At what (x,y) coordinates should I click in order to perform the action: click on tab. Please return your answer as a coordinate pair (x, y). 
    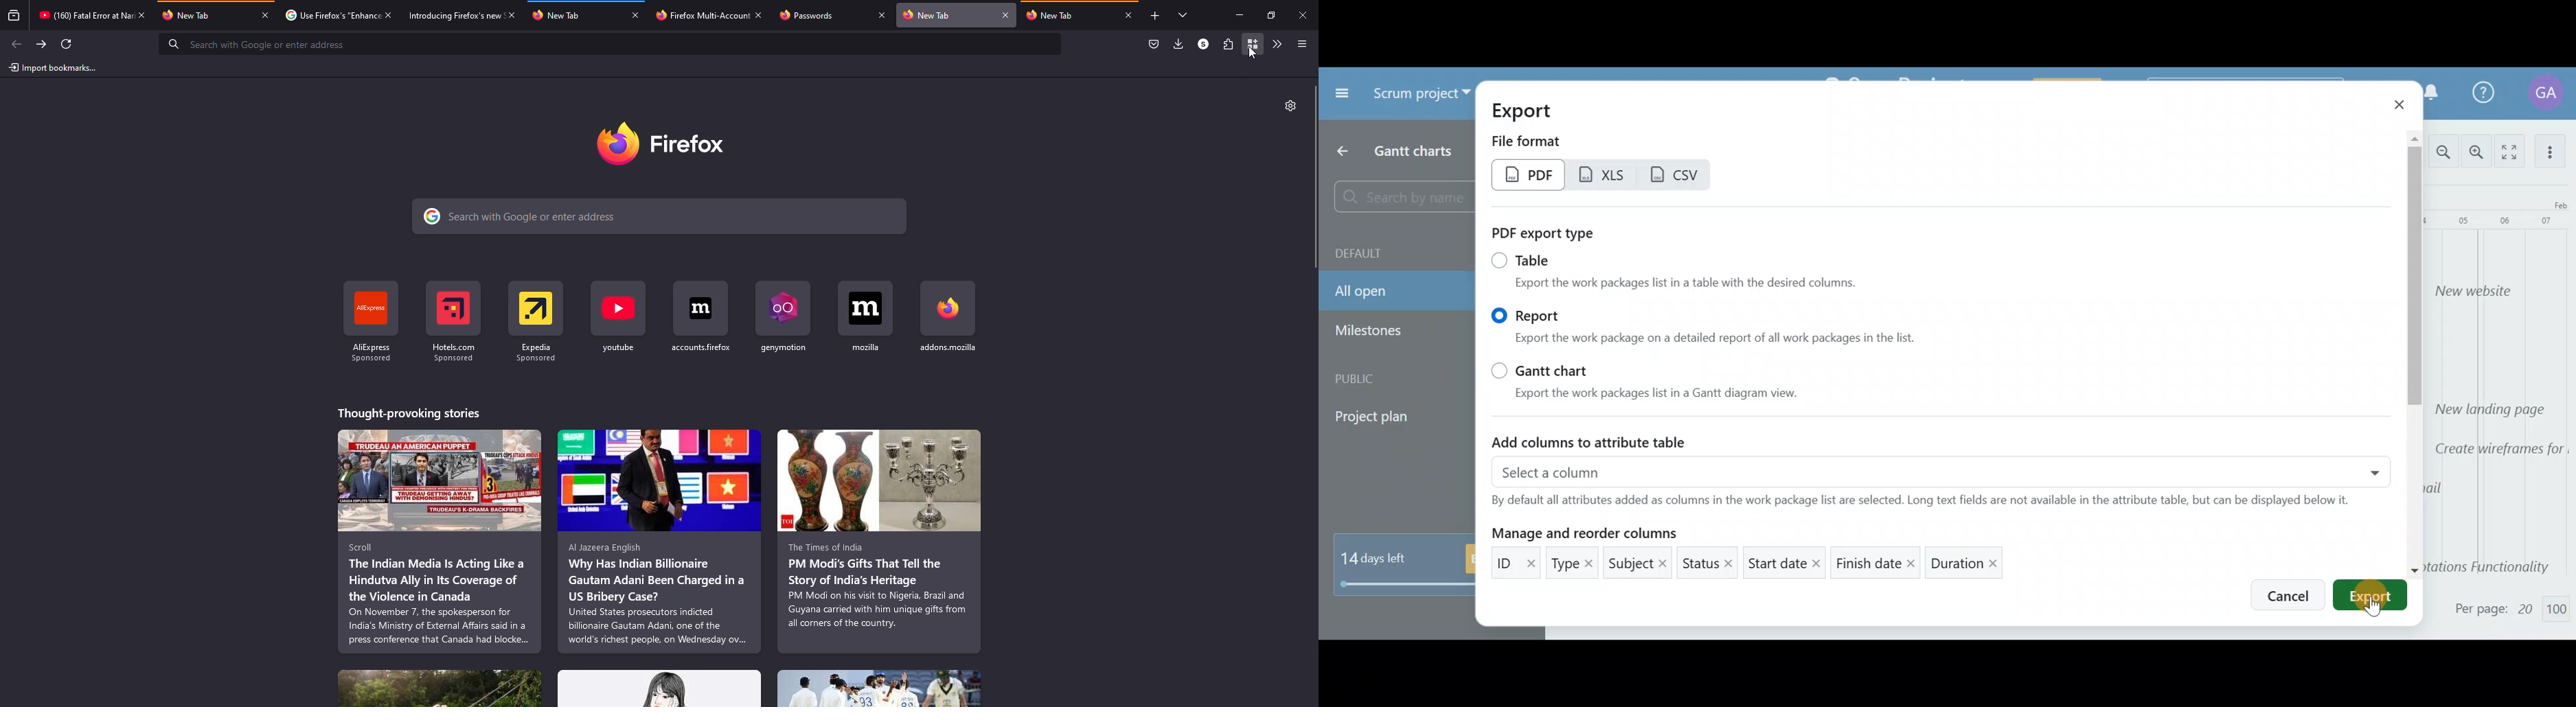
    Looking at the image, I should click on (700, 15).